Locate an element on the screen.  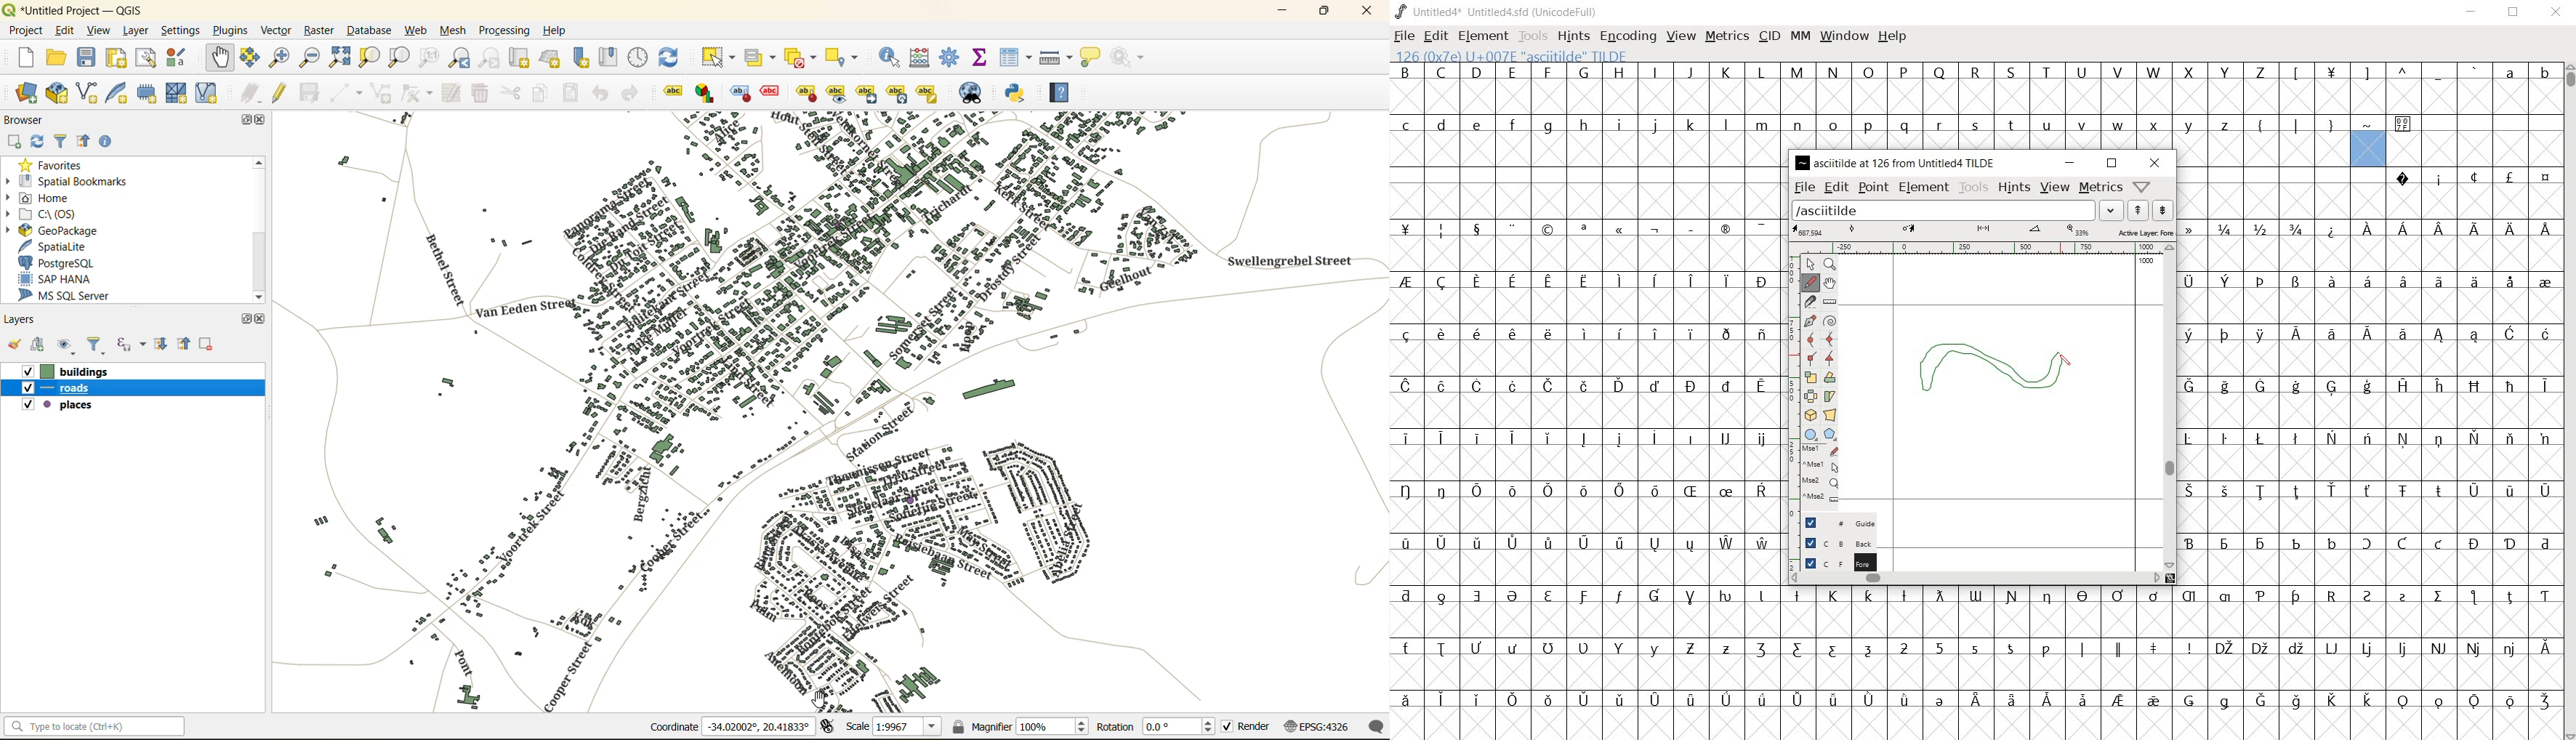
pointer is located at coordinates (1810, 264).